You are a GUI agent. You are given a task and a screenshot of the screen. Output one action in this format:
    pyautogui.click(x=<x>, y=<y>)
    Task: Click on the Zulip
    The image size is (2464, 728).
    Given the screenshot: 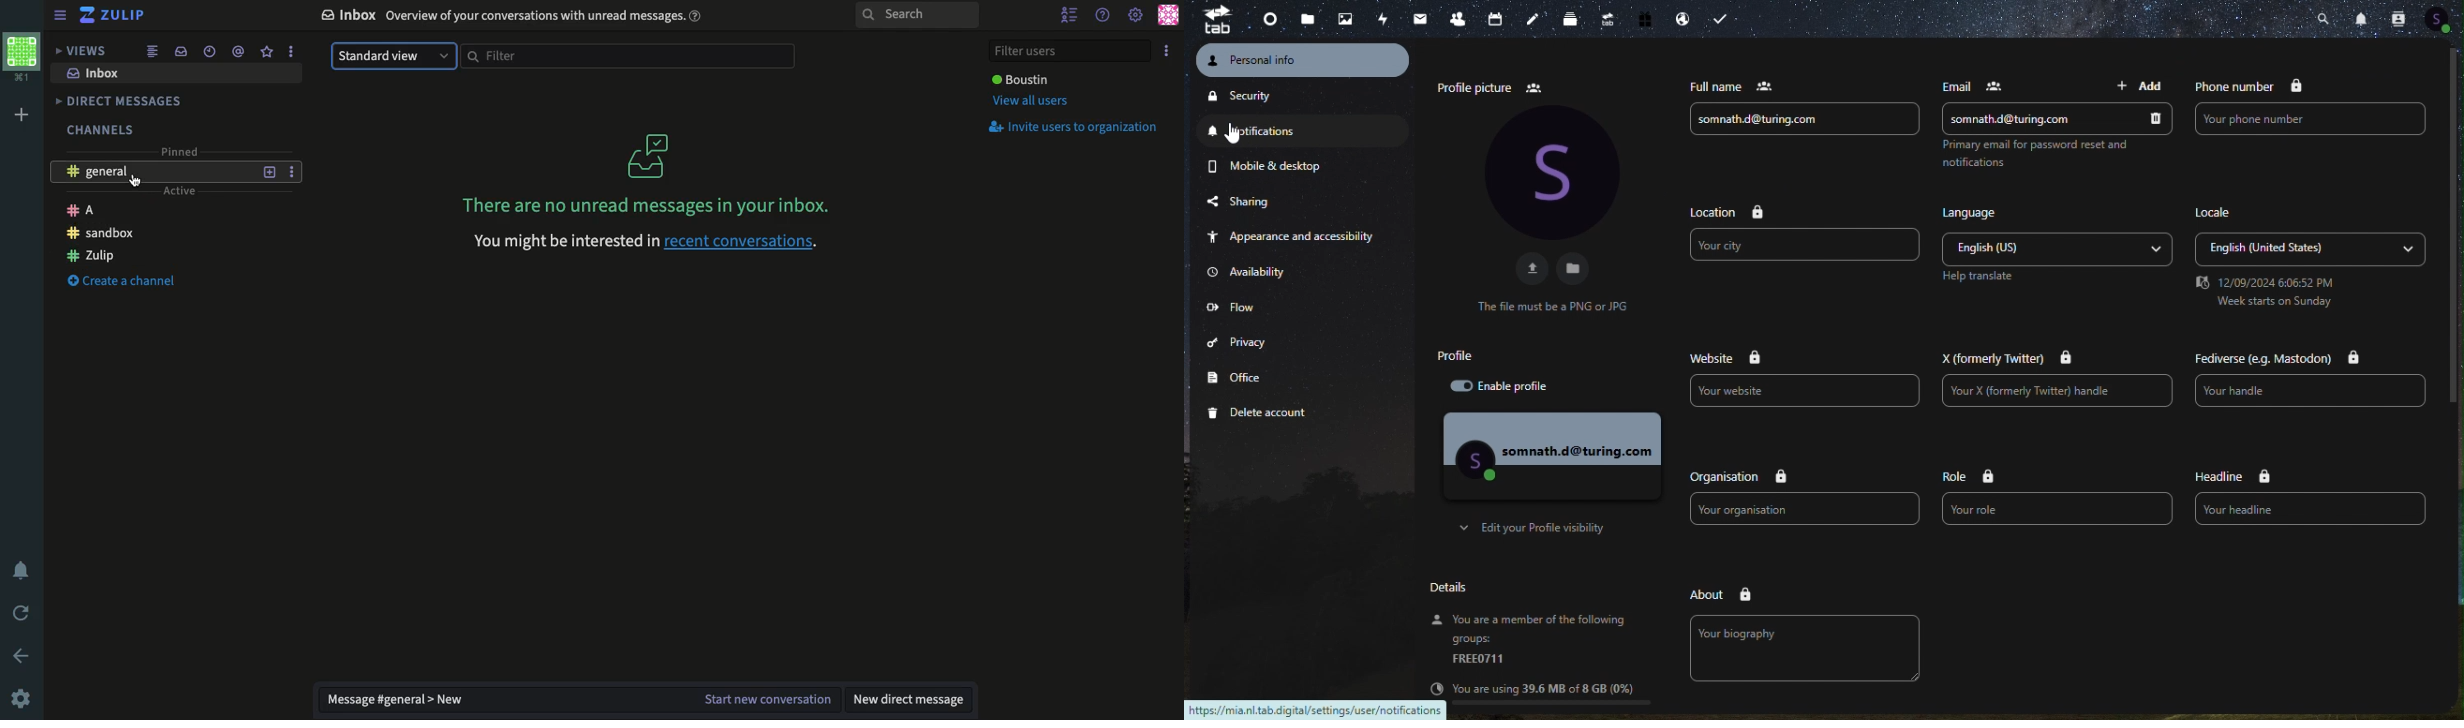 What is the action you would take?
    pyautogui.click(x=116, y=15)
    